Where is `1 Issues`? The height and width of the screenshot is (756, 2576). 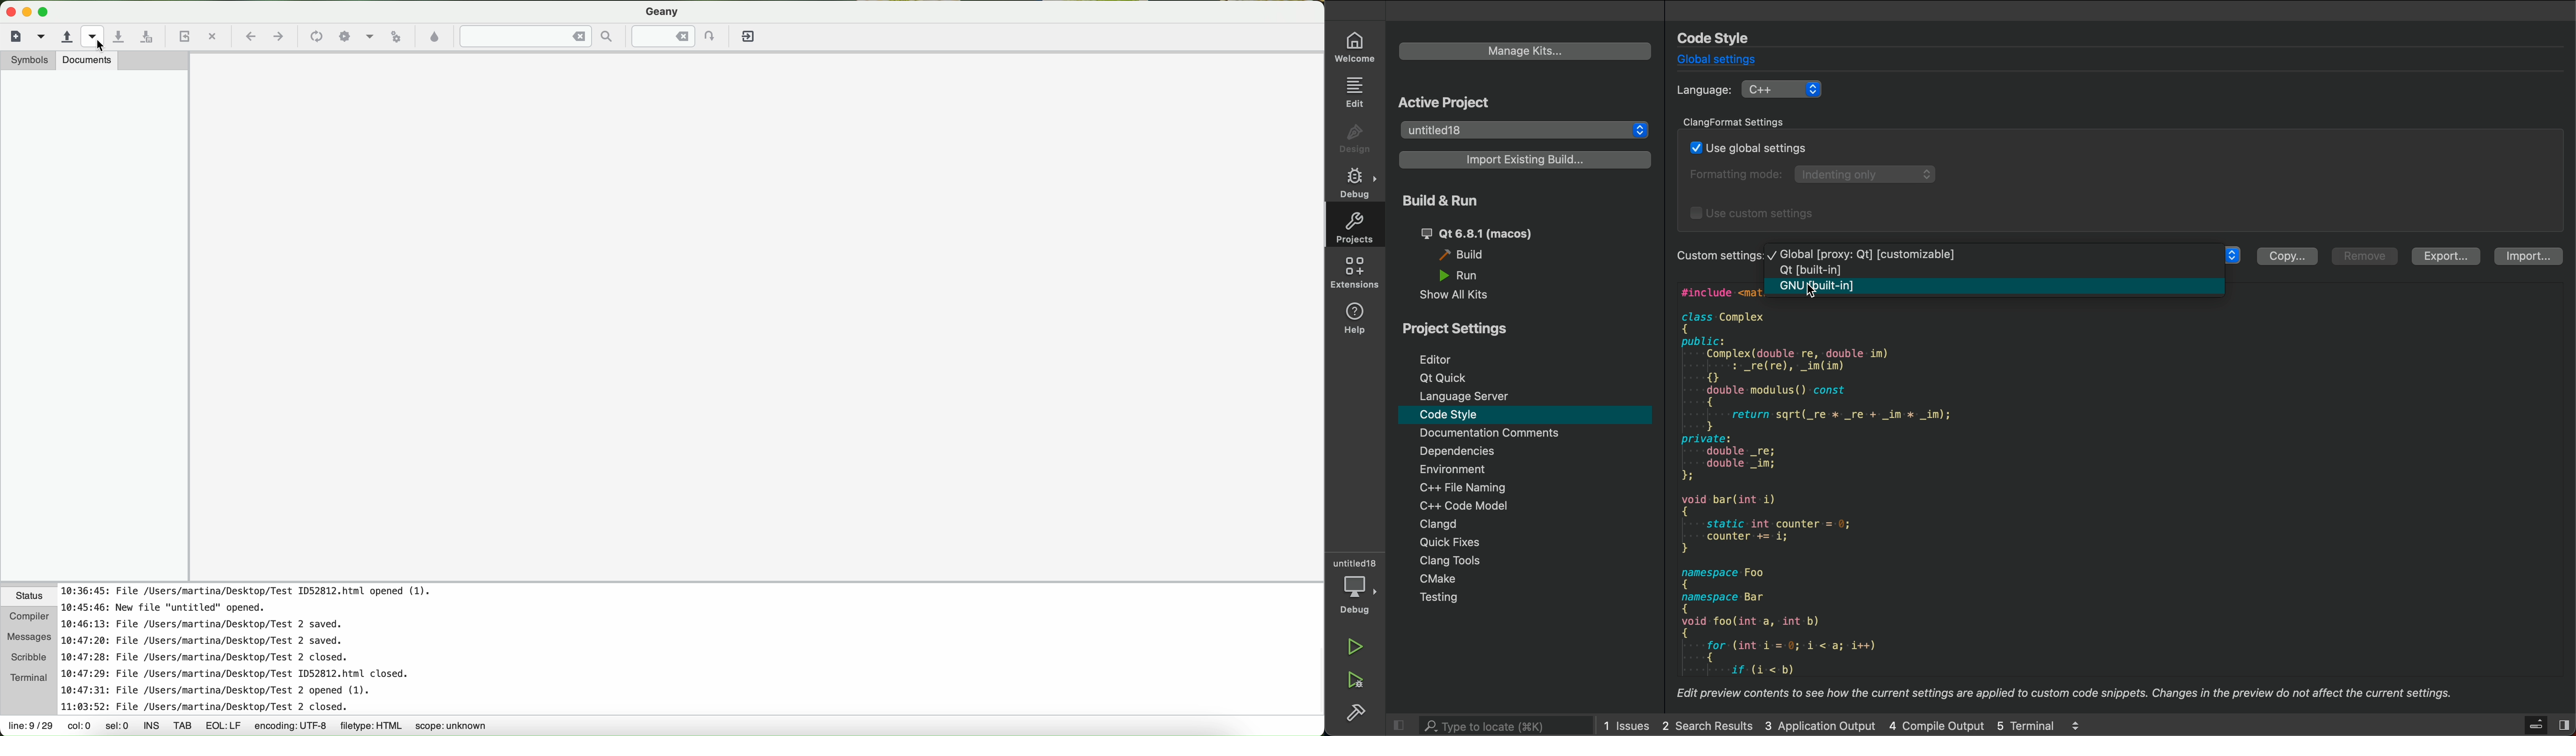 1 Issues is located at coordinates (1625, 724).